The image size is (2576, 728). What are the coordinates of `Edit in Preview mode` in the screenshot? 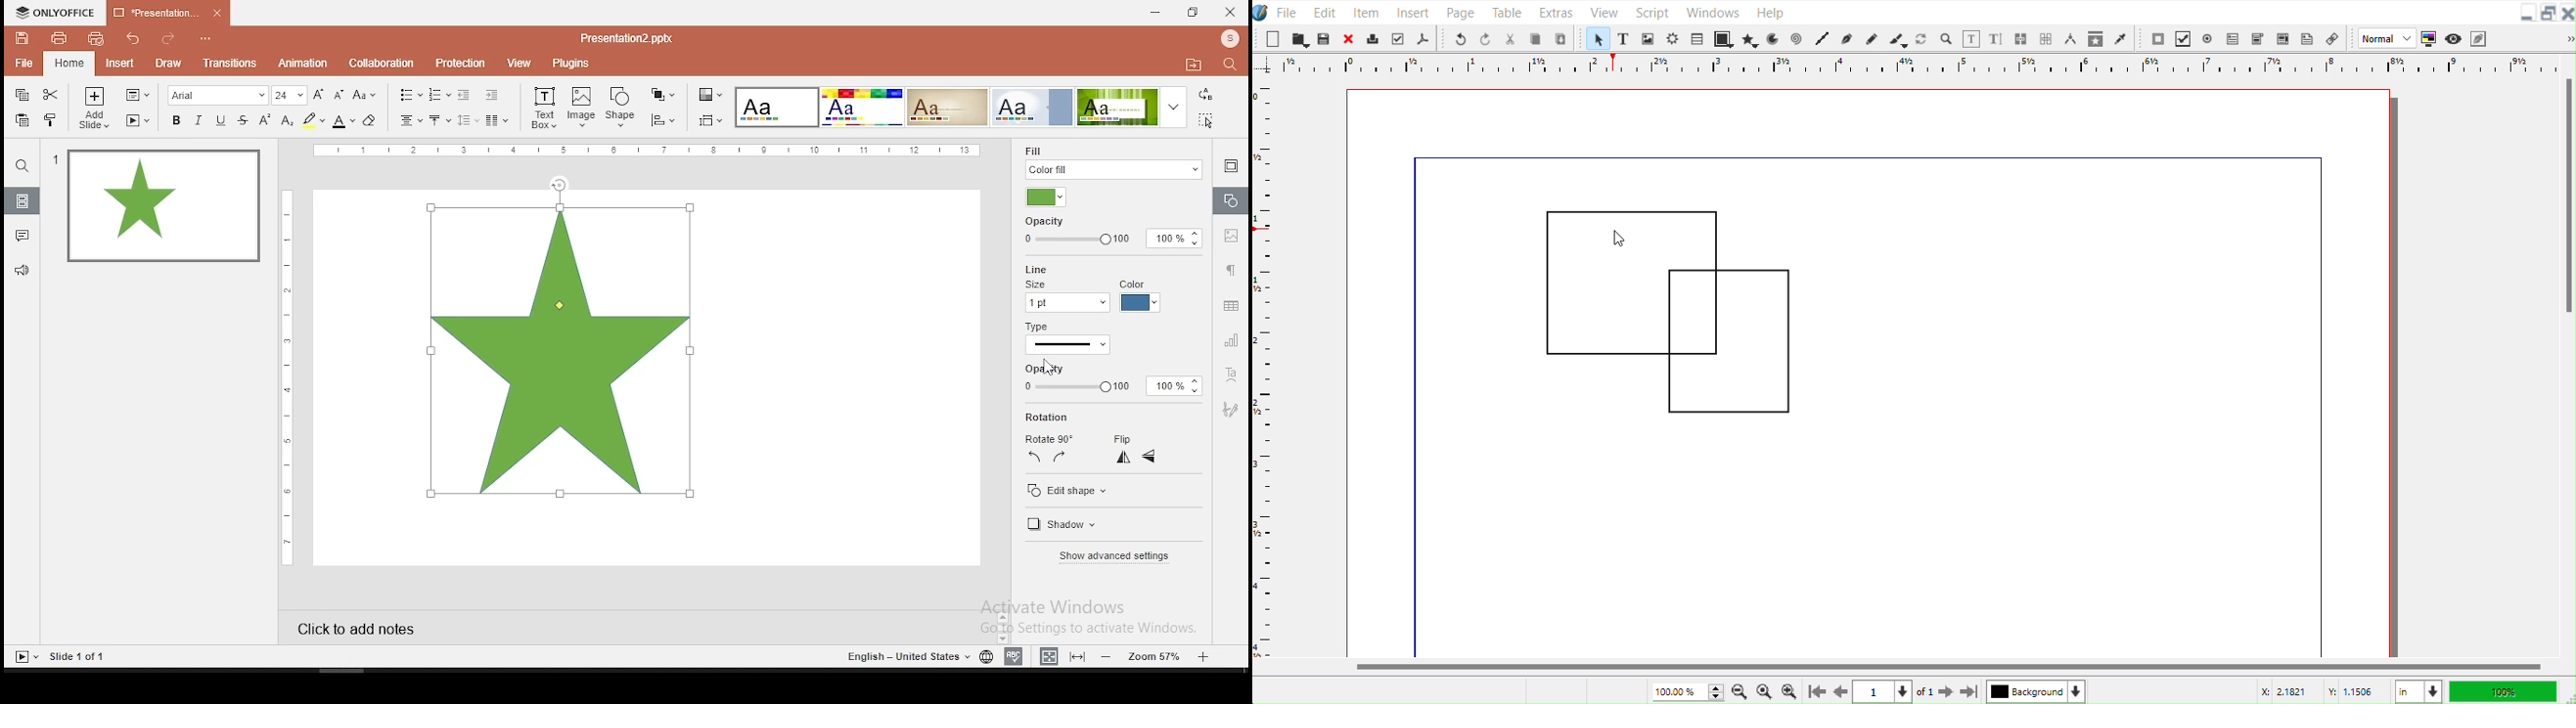 It's located at (2479, 37).